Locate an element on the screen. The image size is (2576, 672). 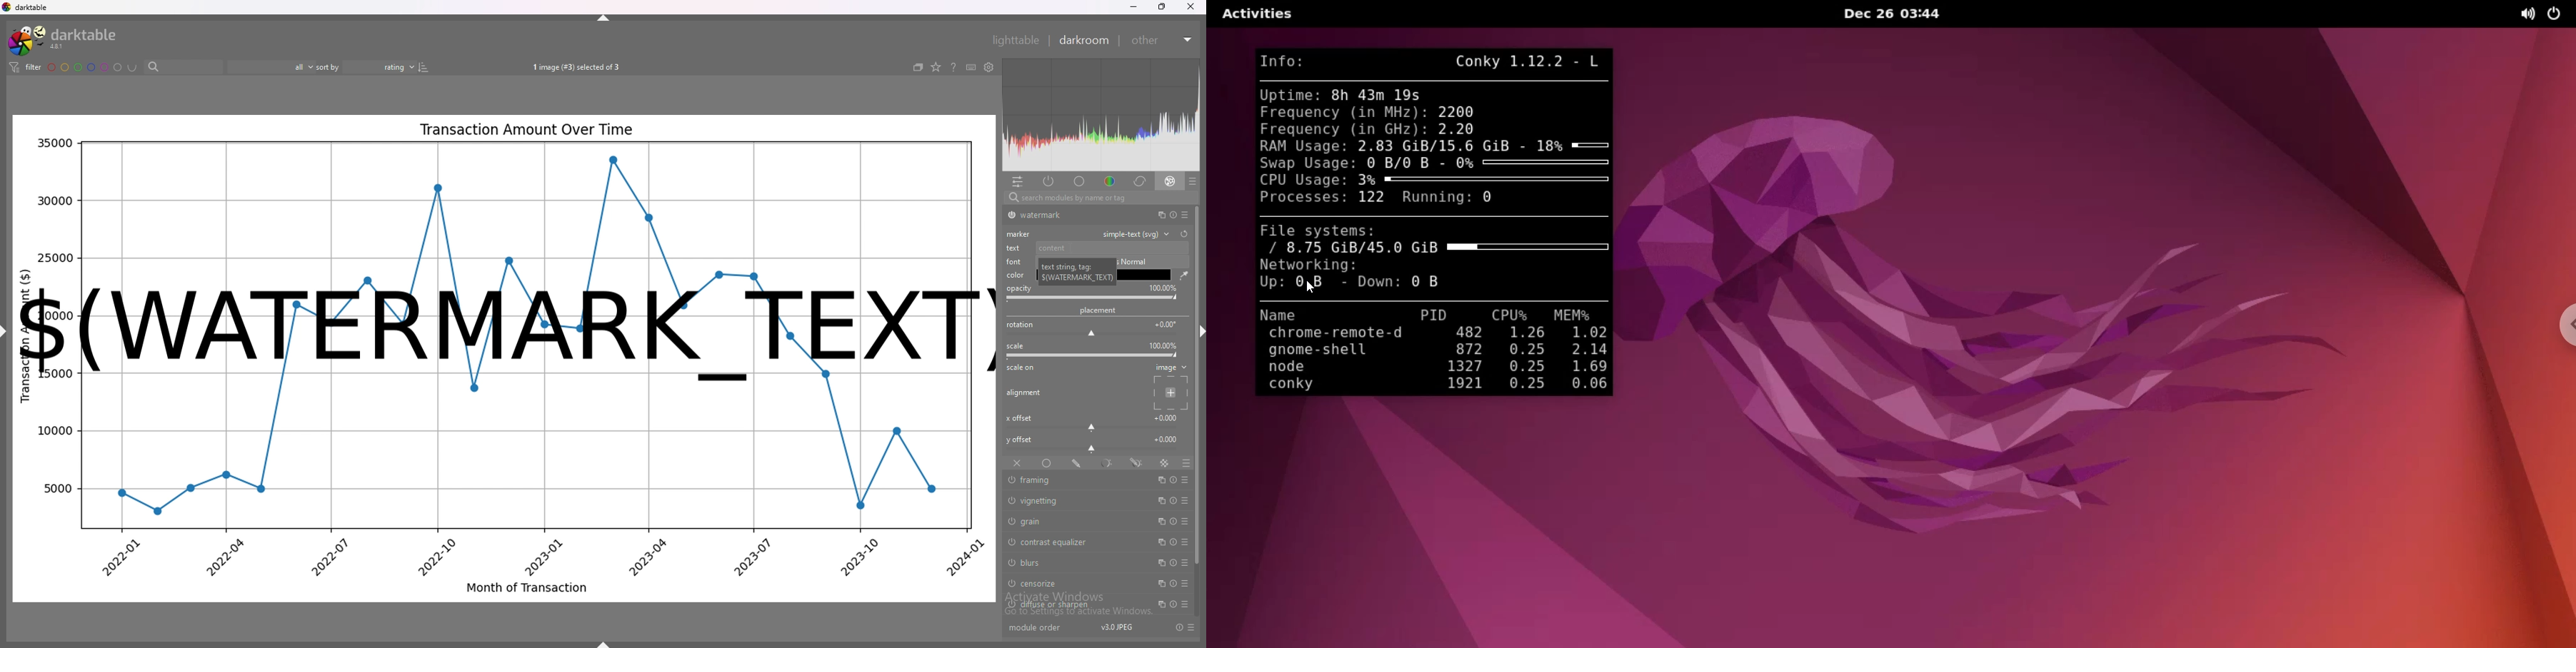
y offset bar is located at coordinates (1093, 450).